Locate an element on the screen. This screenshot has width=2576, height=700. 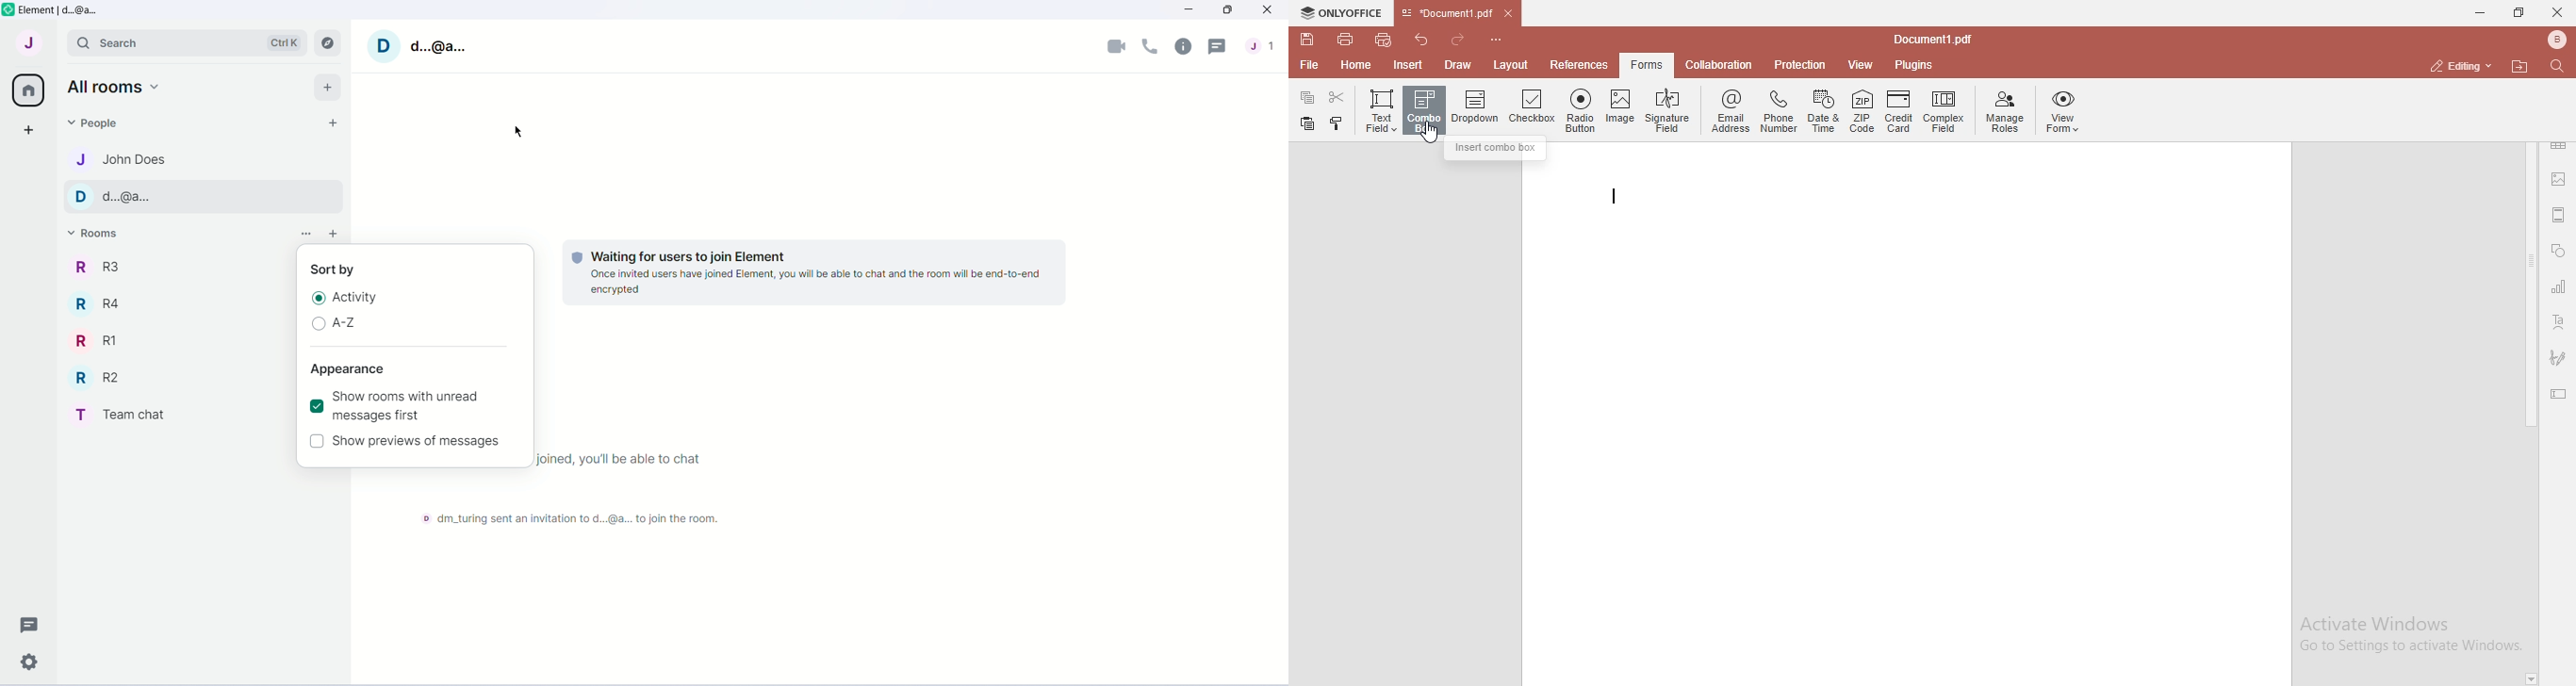
Create a space is located at coordinates (28, 132).